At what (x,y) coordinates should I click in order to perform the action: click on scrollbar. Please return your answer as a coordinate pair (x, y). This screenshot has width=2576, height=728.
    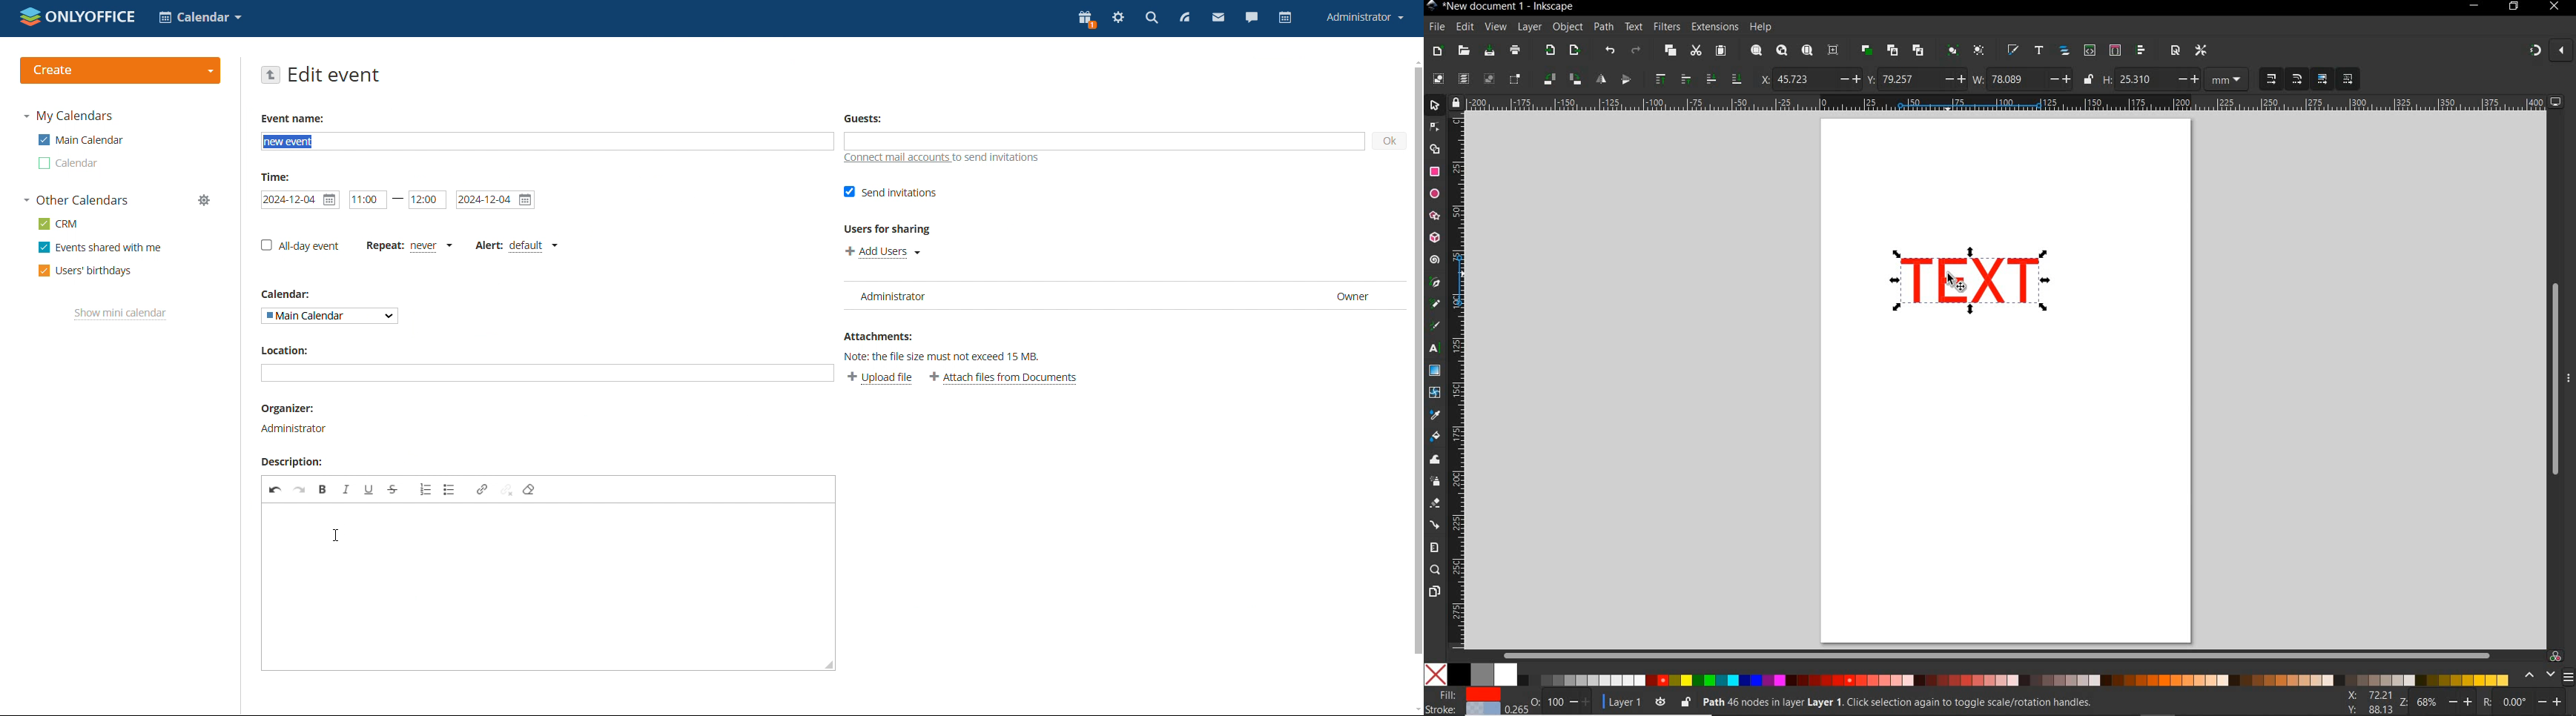
    Looking at the image, I should click on (1425, 365).